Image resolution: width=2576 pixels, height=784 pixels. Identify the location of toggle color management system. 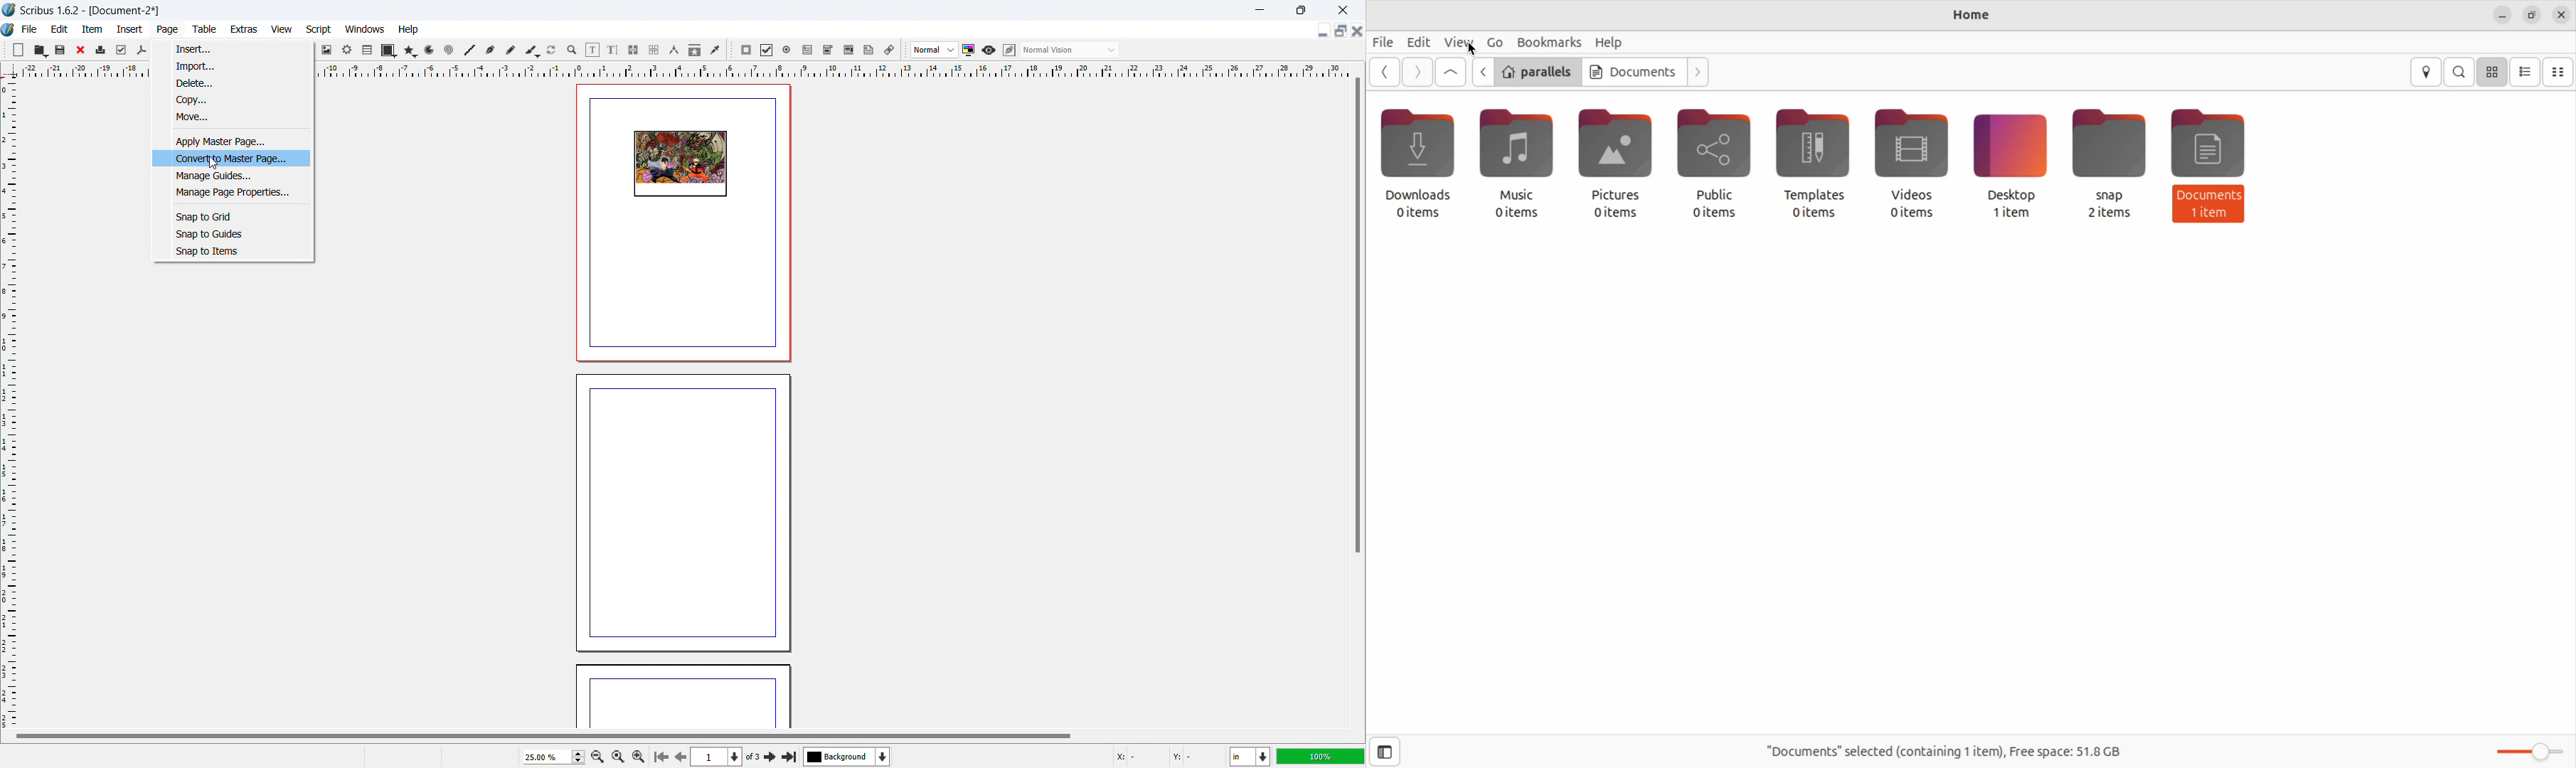
(969, 50).